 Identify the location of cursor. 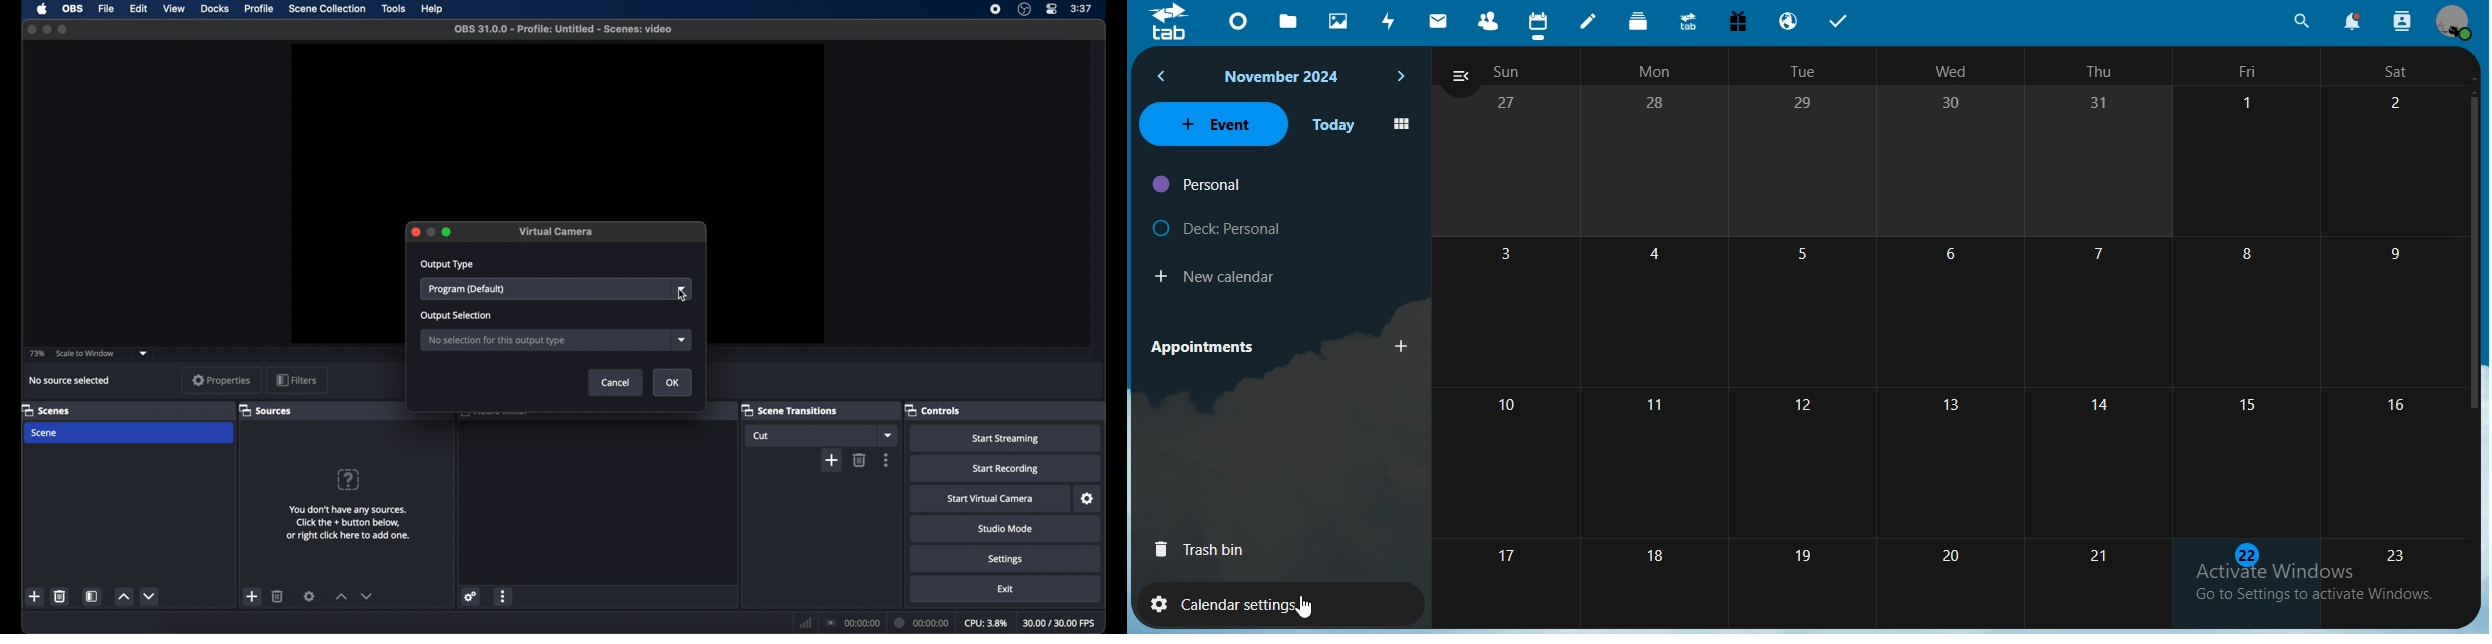
(1303, 607).